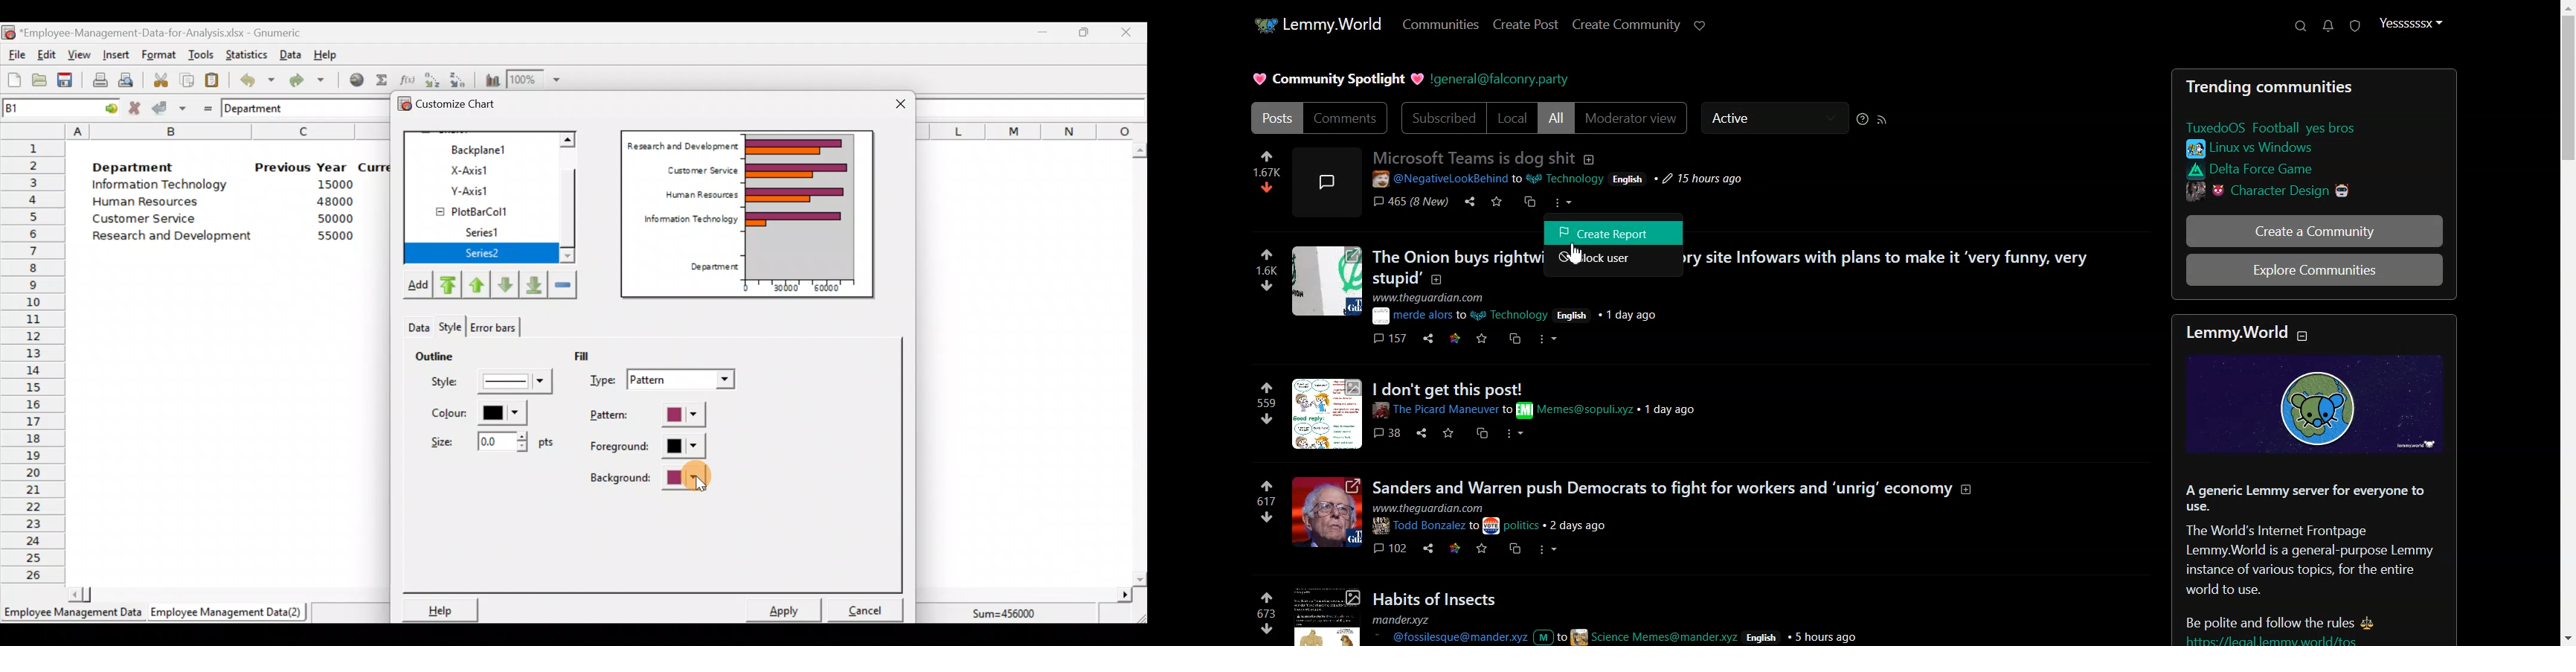 Image resolution: width=2576 pixels, height=672 pixels. Describe the element at coordinates (291, 54) in the screenshot. I see `Data` at that location.